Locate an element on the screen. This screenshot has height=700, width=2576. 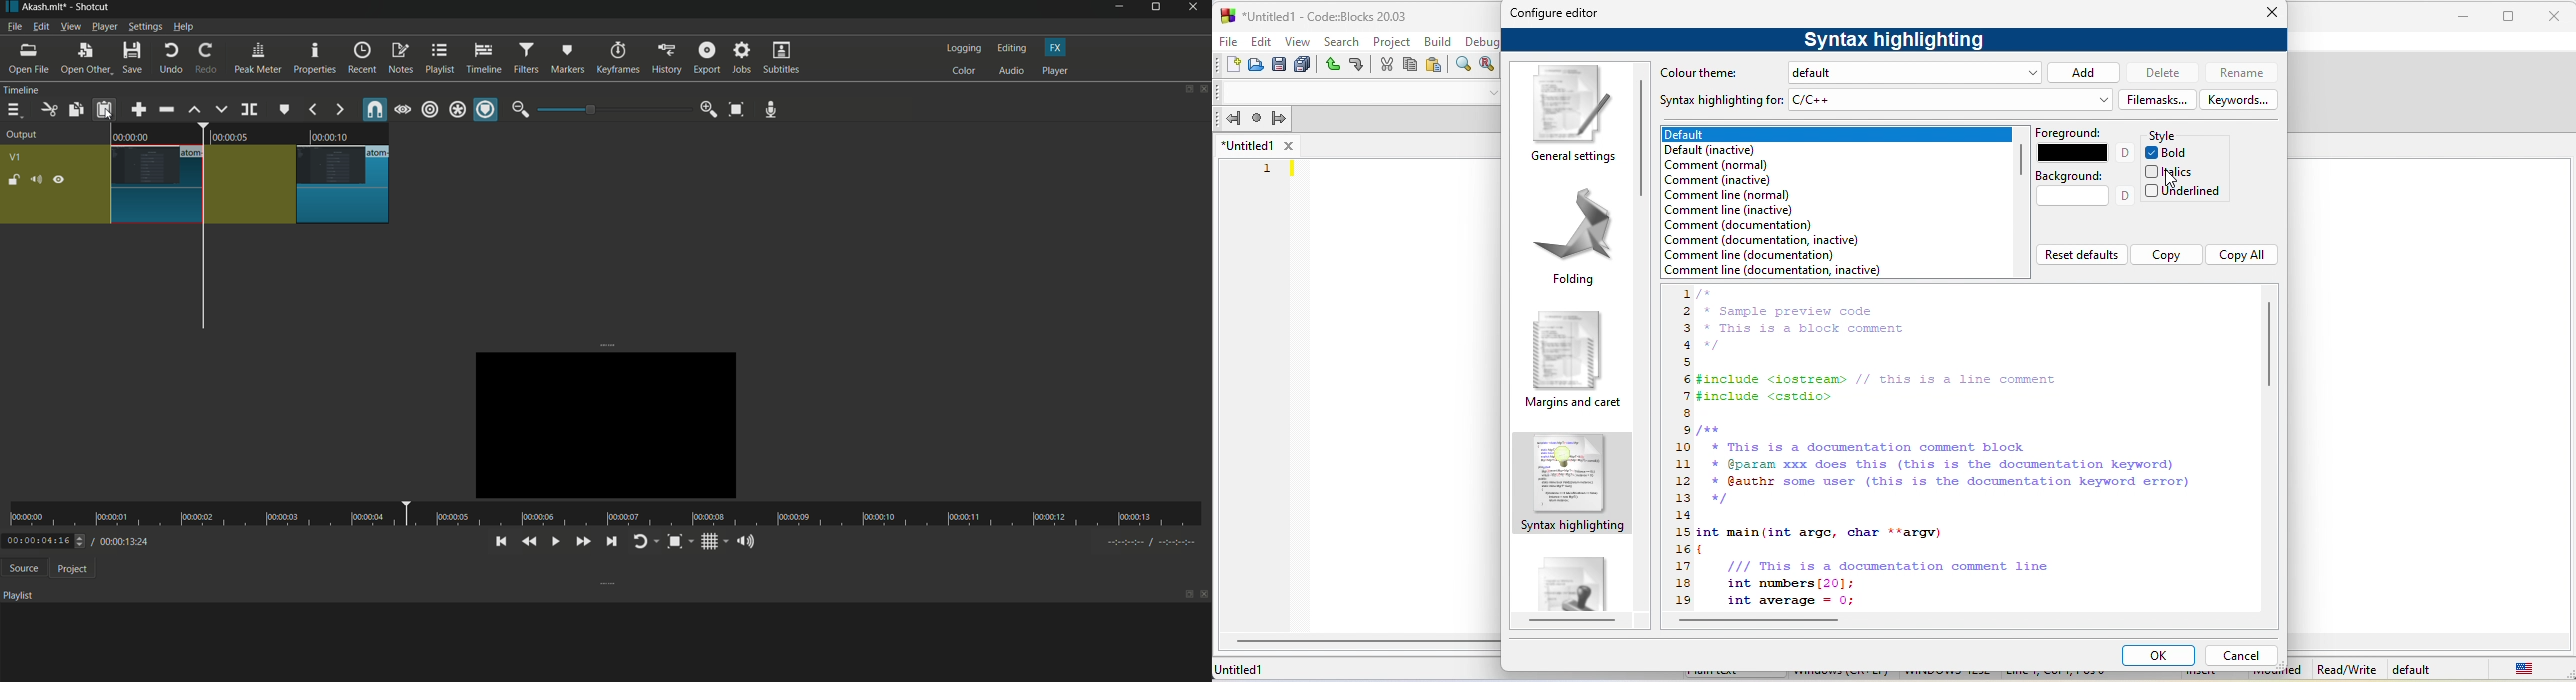
jump back is located at coordinates (1232, 118).